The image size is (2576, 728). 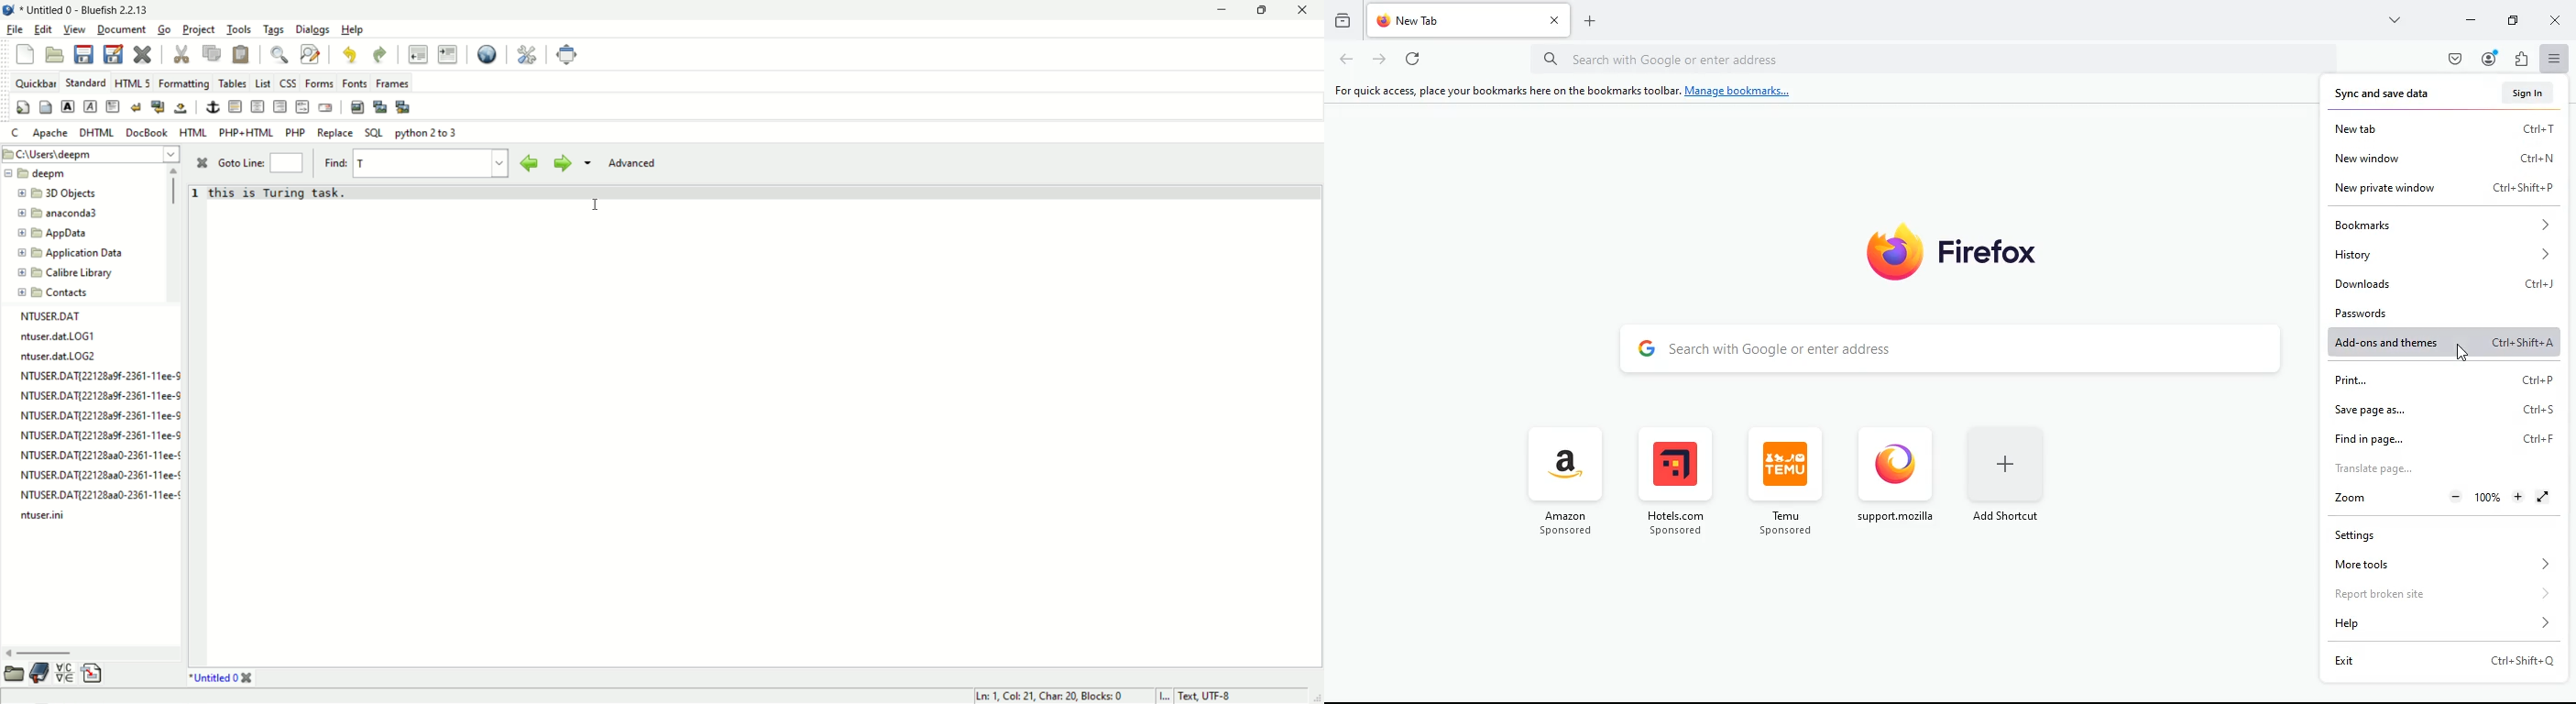 What do you see at coordinates (357, 84) in the screenshot?
I see `Fonts` at bounding box center [357, 84].